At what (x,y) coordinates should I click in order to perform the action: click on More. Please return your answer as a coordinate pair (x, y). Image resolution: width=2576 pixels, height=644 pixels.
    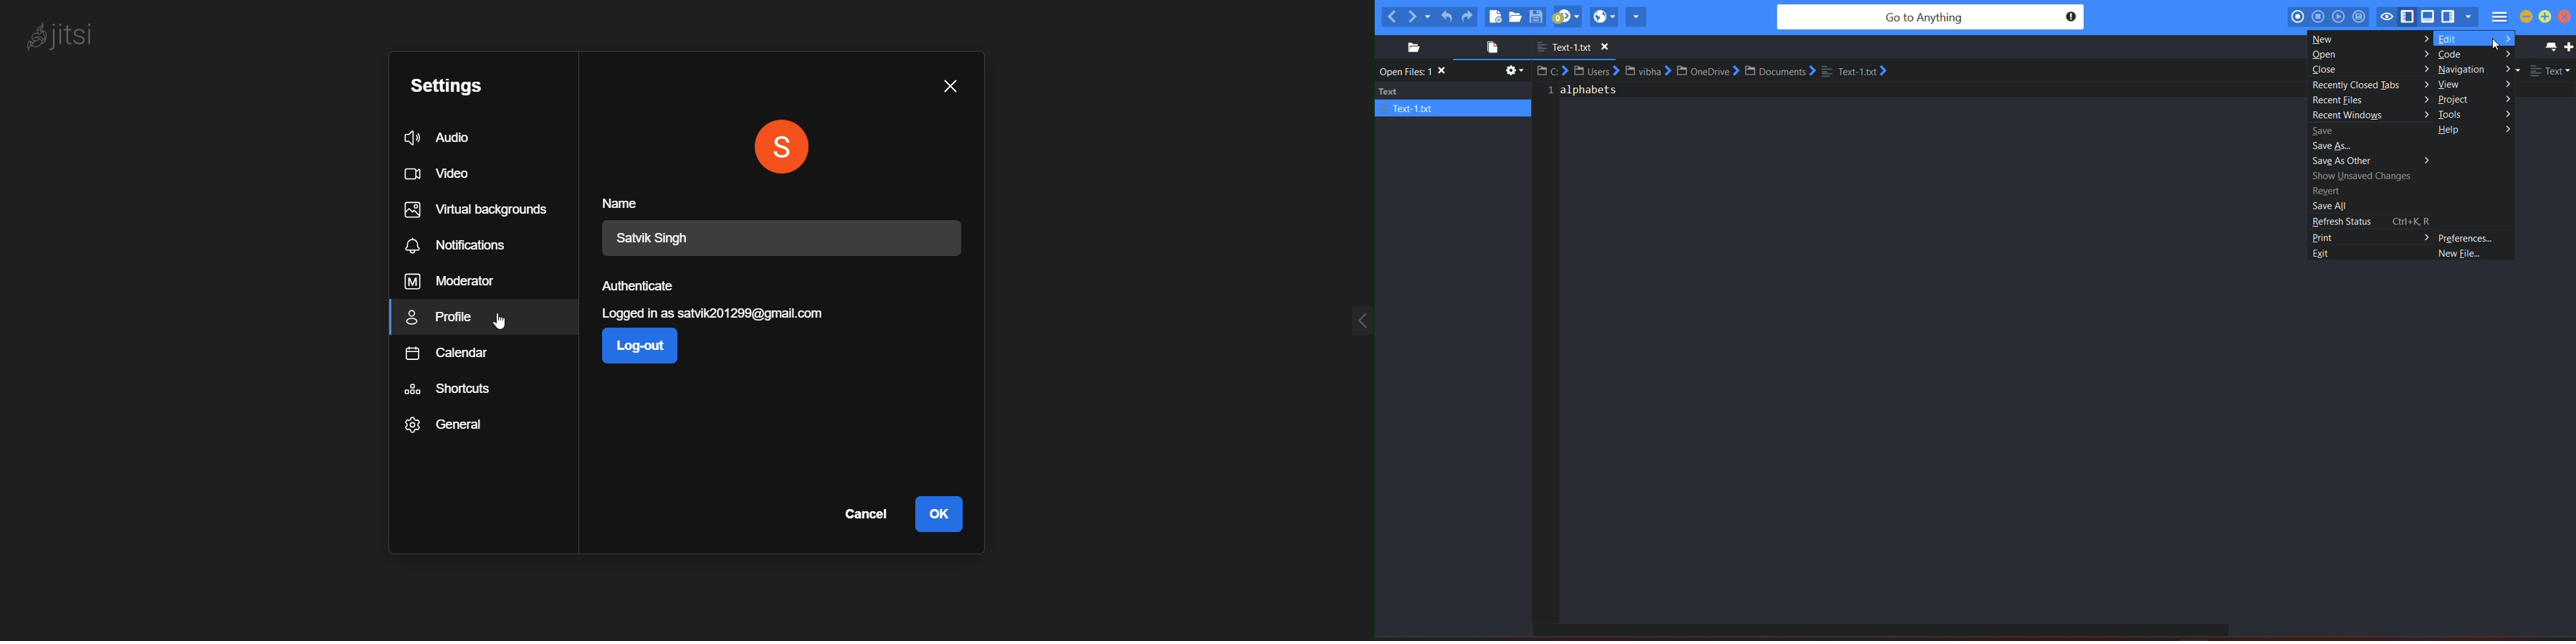
    Looking at the image, I should click on (2507, 85).